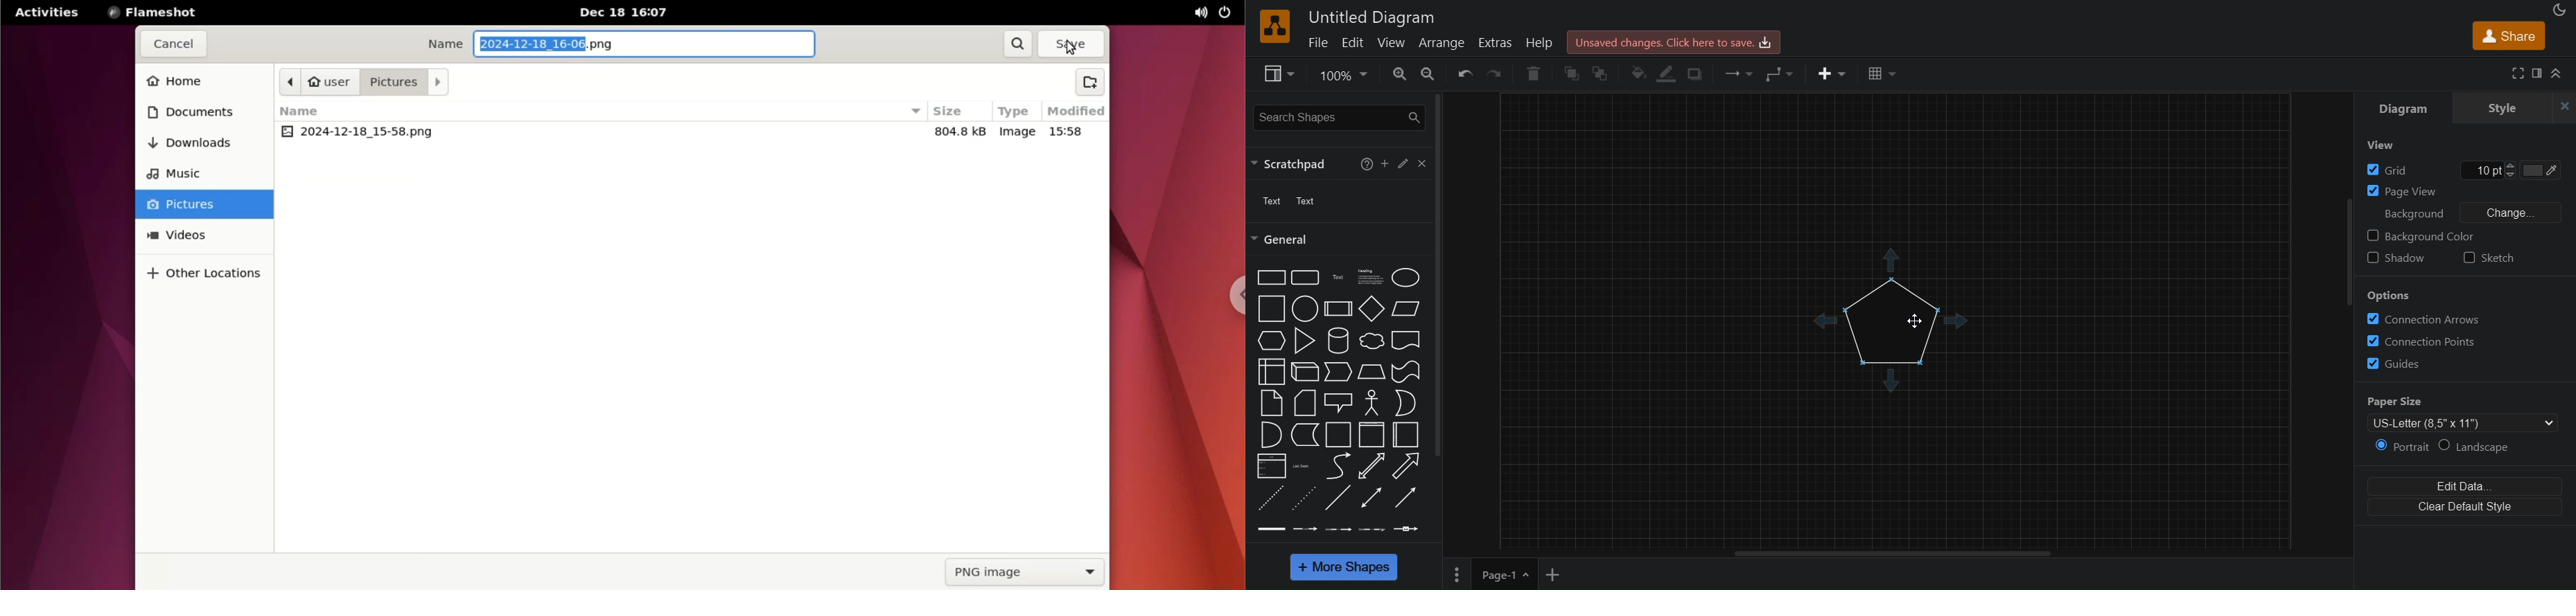 This screenshot has width=2576, height=616. Describe the element at coordinates (1372, 403) in the screenshot. I see `Actor` at that location.